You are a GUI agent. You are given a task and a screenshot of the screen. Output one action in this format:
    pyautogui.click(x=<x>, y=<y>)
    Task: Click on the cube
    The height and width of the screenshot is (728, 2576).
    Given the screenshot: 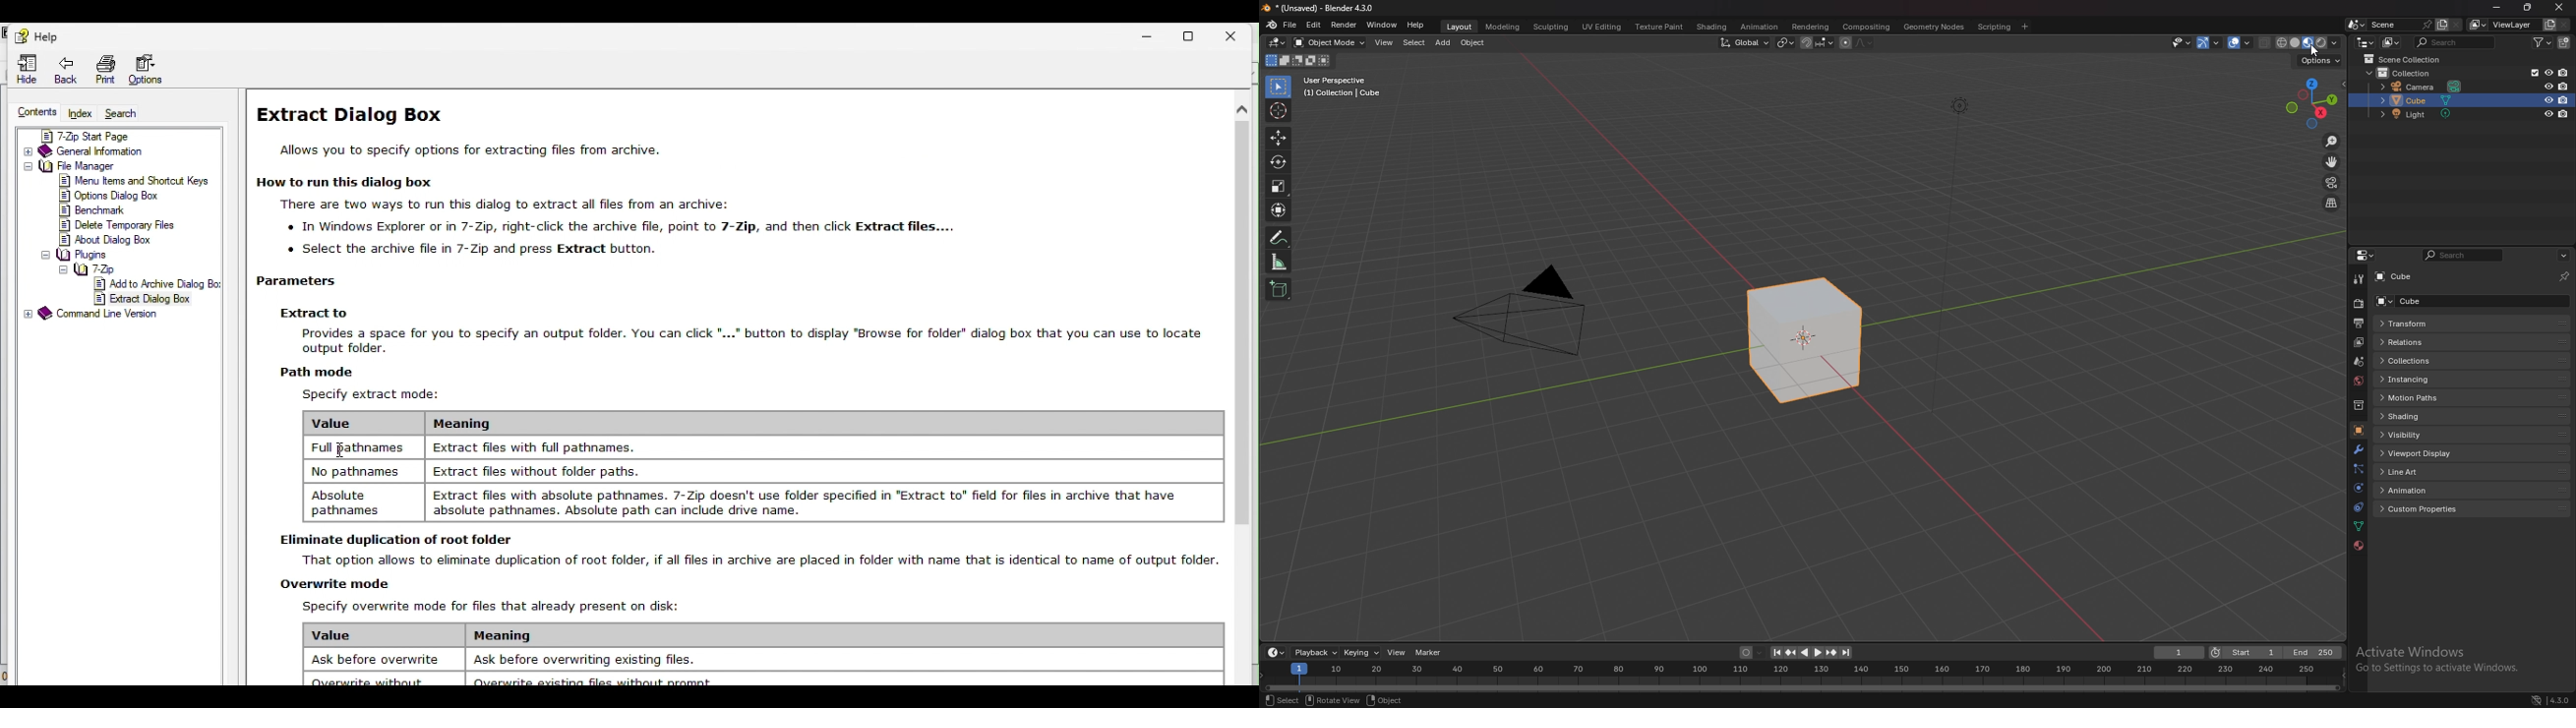 What is the action you would take?
    pyautogui.click(x=2407, y=275)
    